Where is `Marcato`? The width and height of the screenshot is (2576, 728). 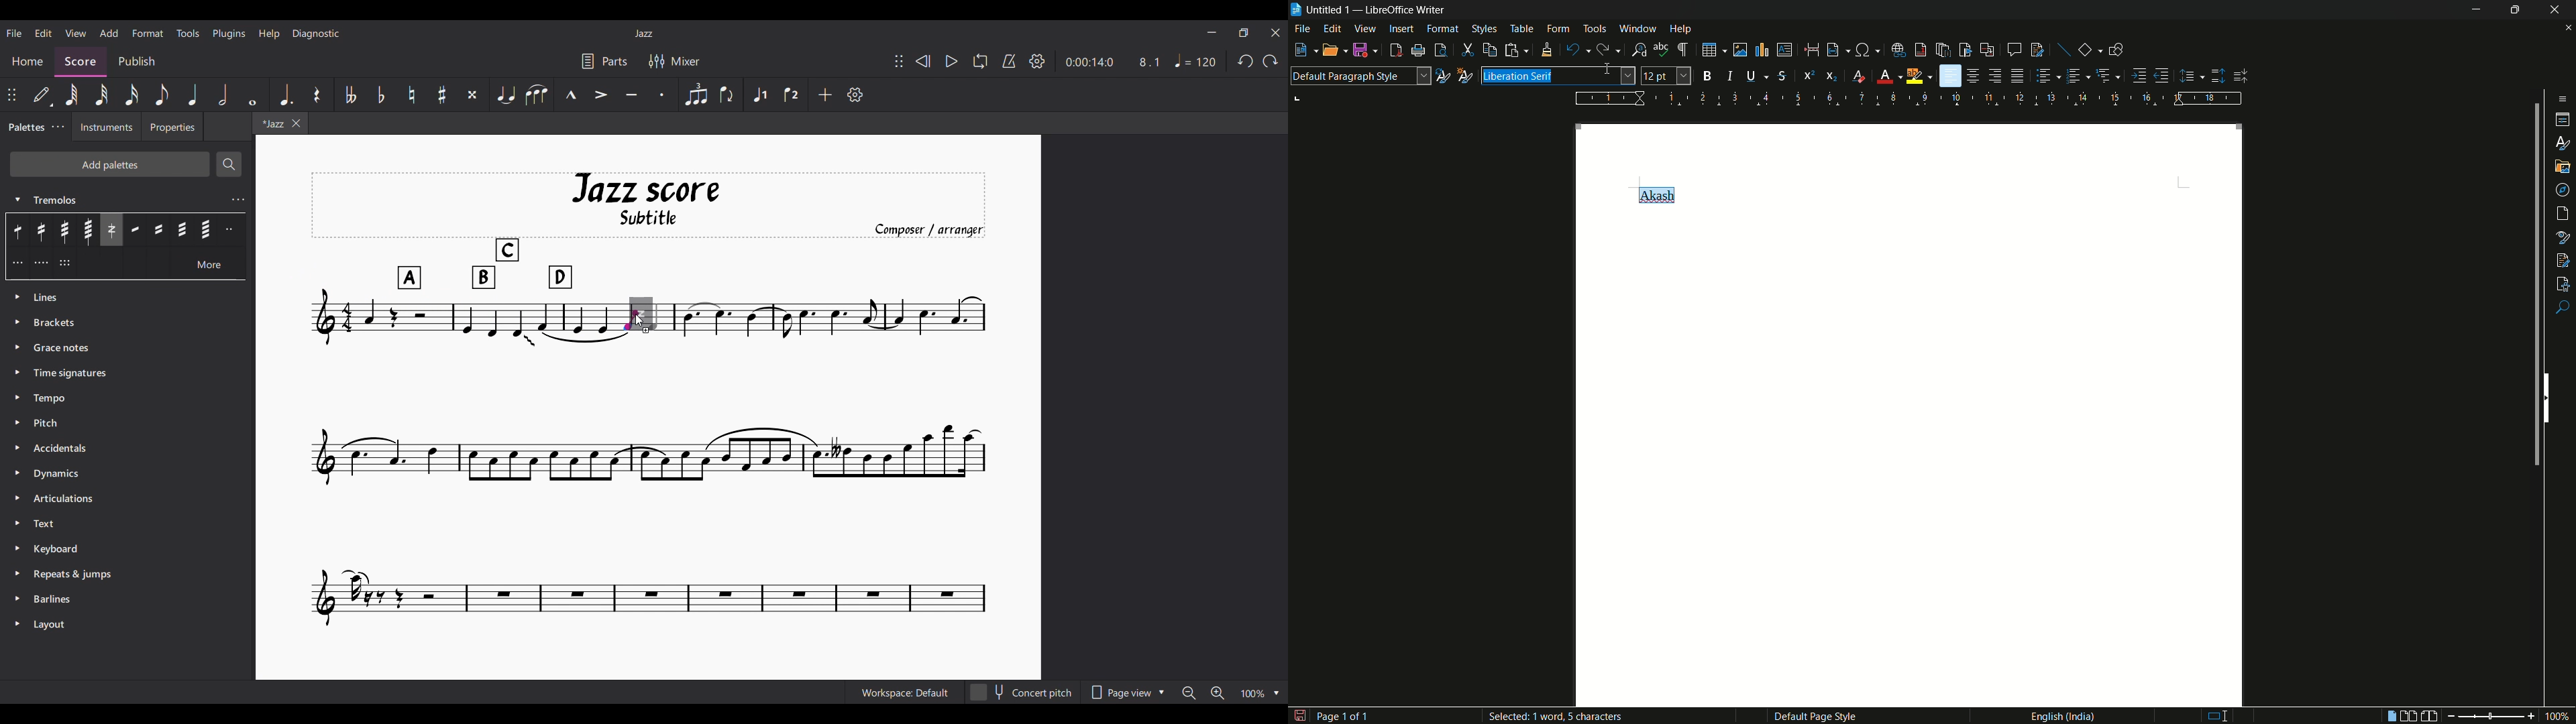 Marcato is located at coordinates (571, 95).